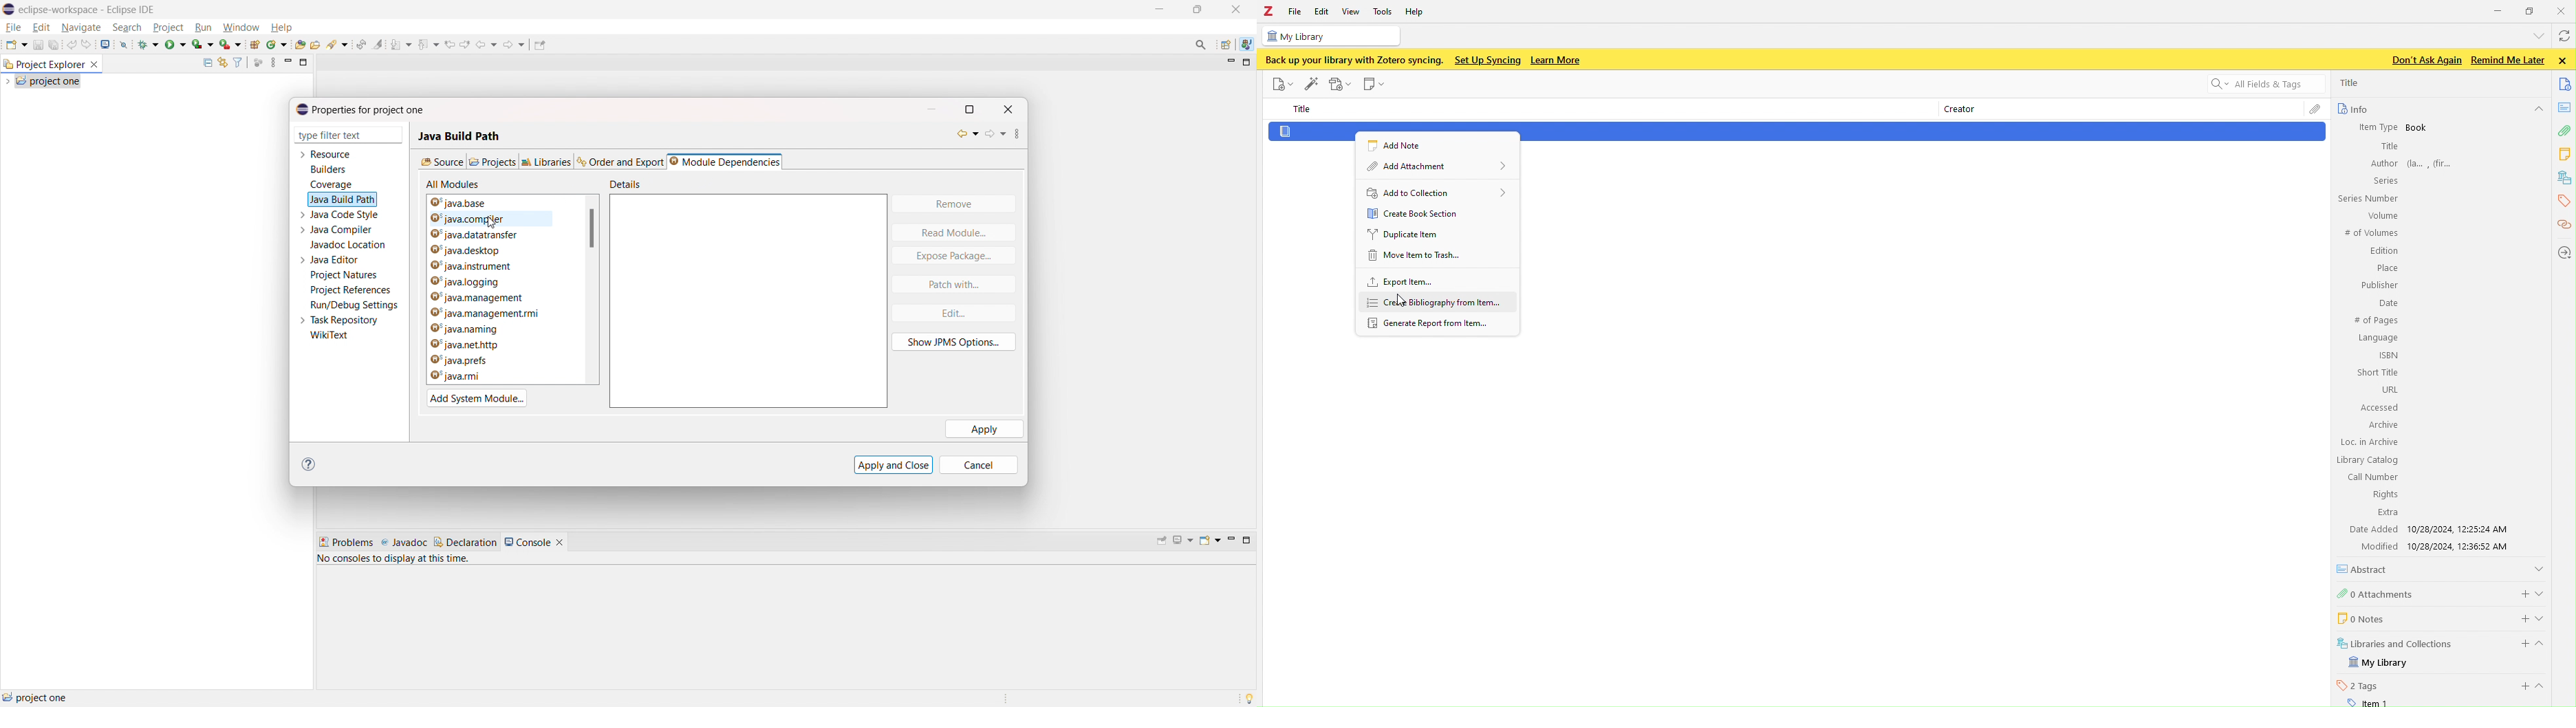 This screenshot has height=728, width=2576. I want to click on module dependencies, so click(724, 161).